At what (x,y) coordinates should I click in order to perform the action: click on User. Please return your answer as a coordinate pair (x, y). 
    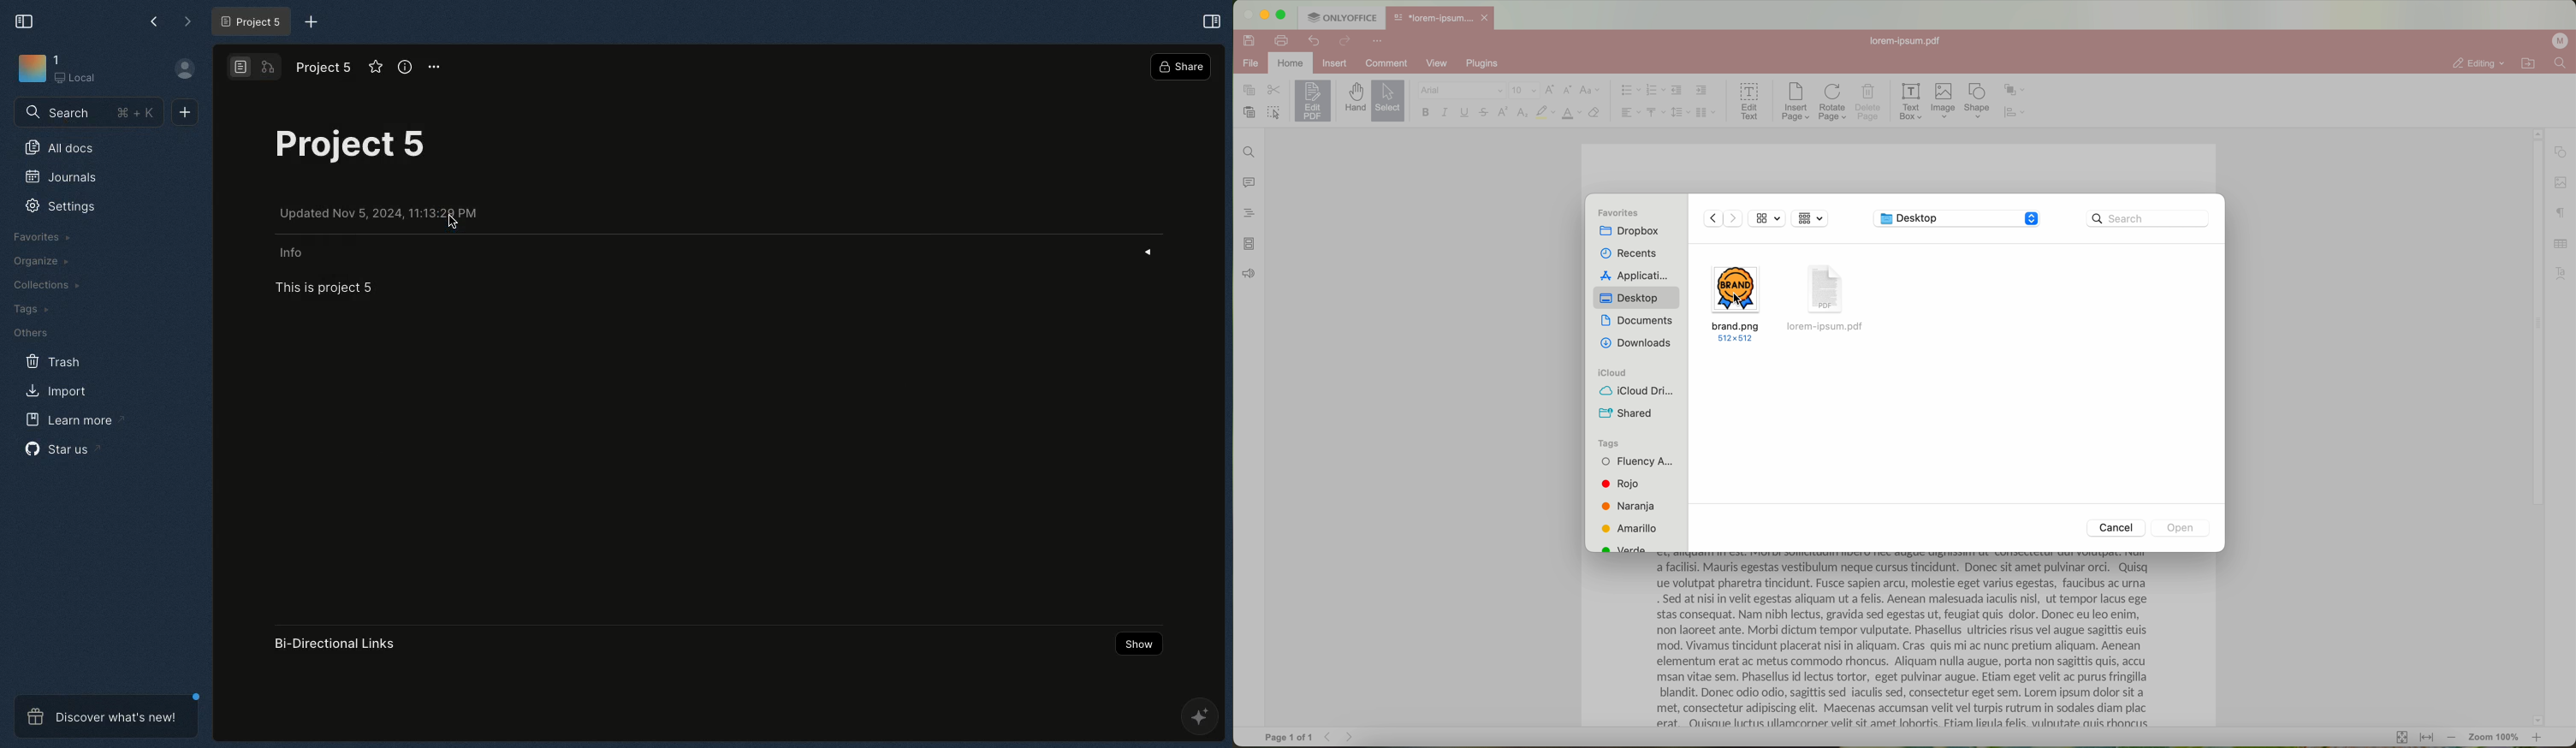
    Looking at the image, I should click on (184, 71).